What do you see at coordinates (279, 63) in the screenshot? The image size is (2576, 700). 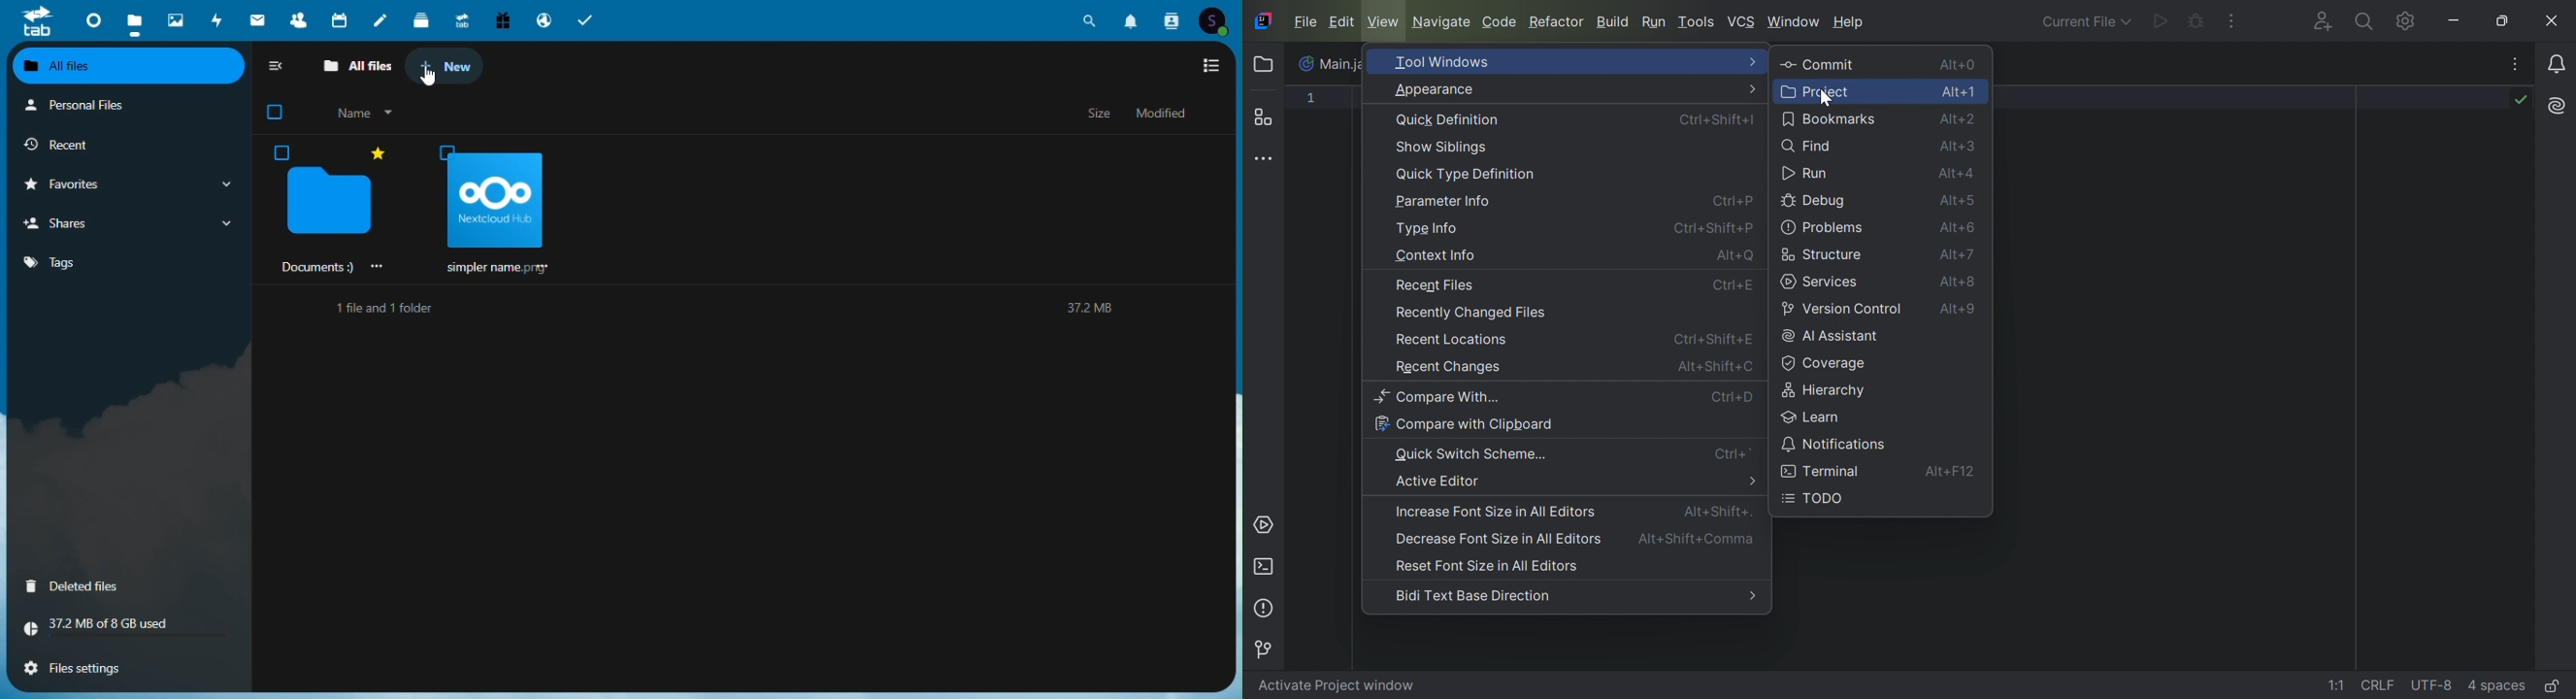 I see `collapse side bar` at bounding box center [279, 63].